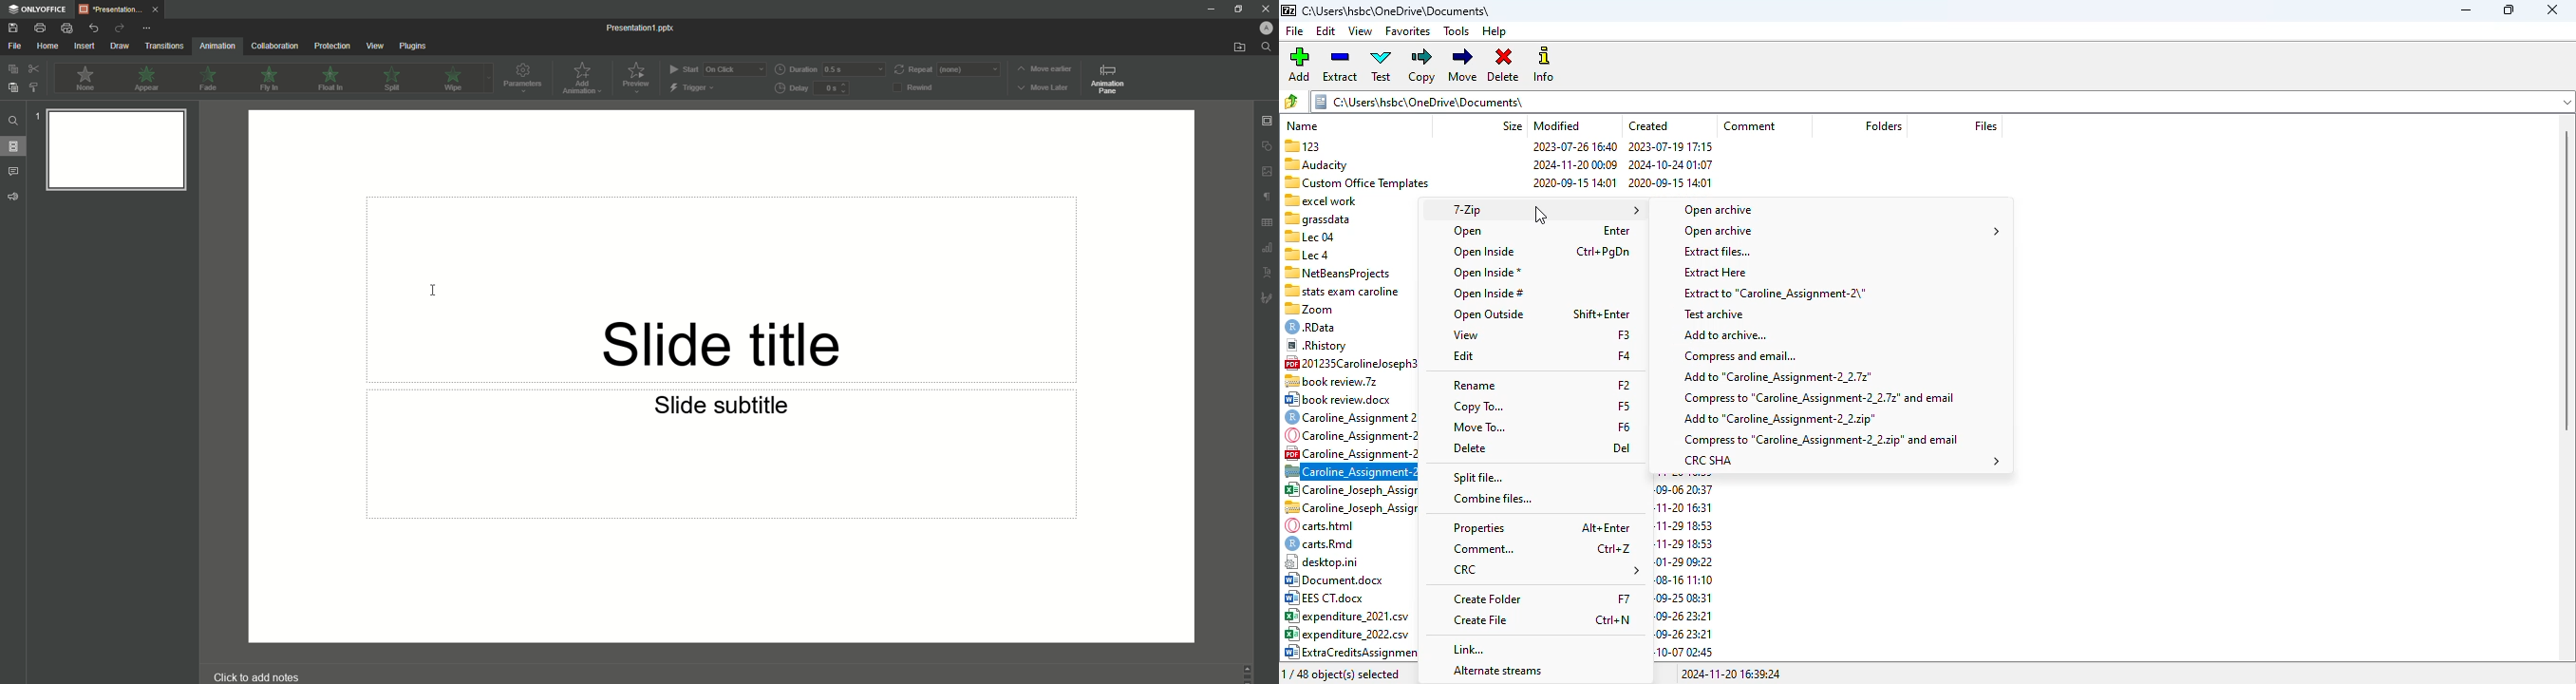 This screenshot has width=2576, height=700. I want to click on  Caroline Assignment-2.... 181192 2024-11-20 16:39 2024-11-20 16:39, so click(1350, 470).